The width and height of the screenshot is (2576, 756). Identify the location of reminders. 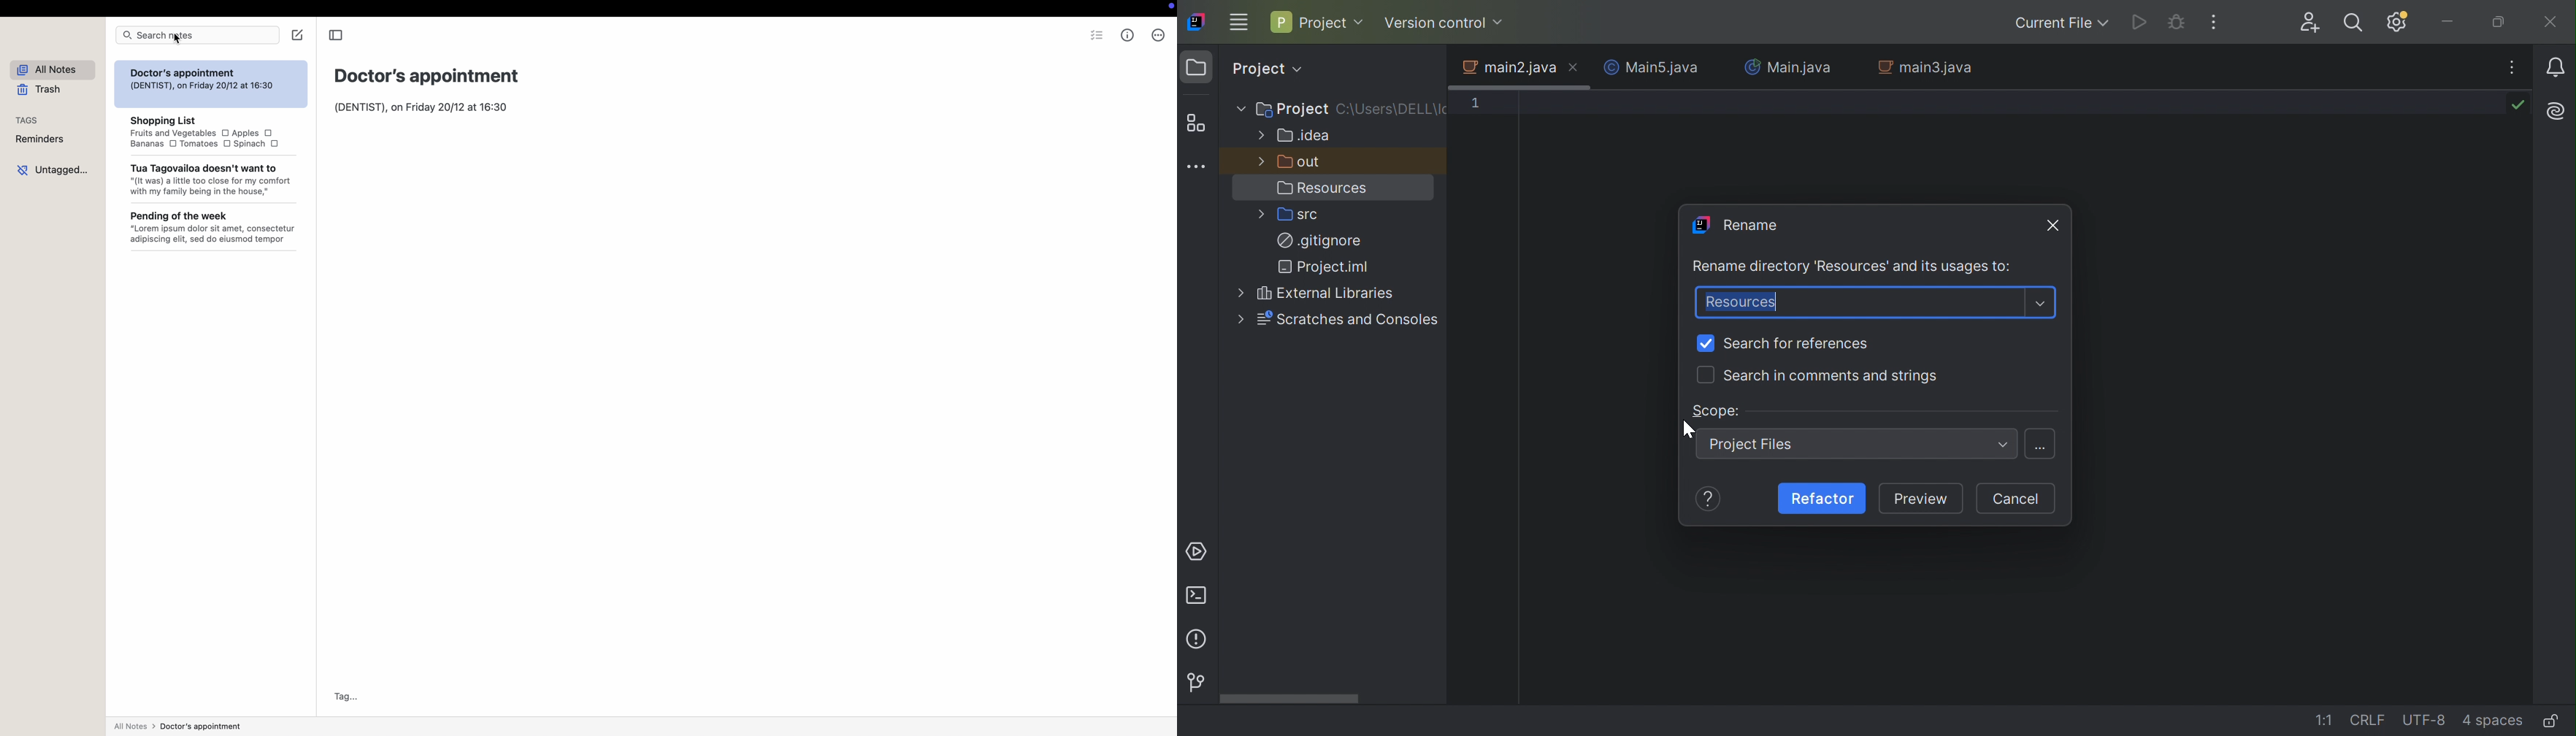
(40, 139).